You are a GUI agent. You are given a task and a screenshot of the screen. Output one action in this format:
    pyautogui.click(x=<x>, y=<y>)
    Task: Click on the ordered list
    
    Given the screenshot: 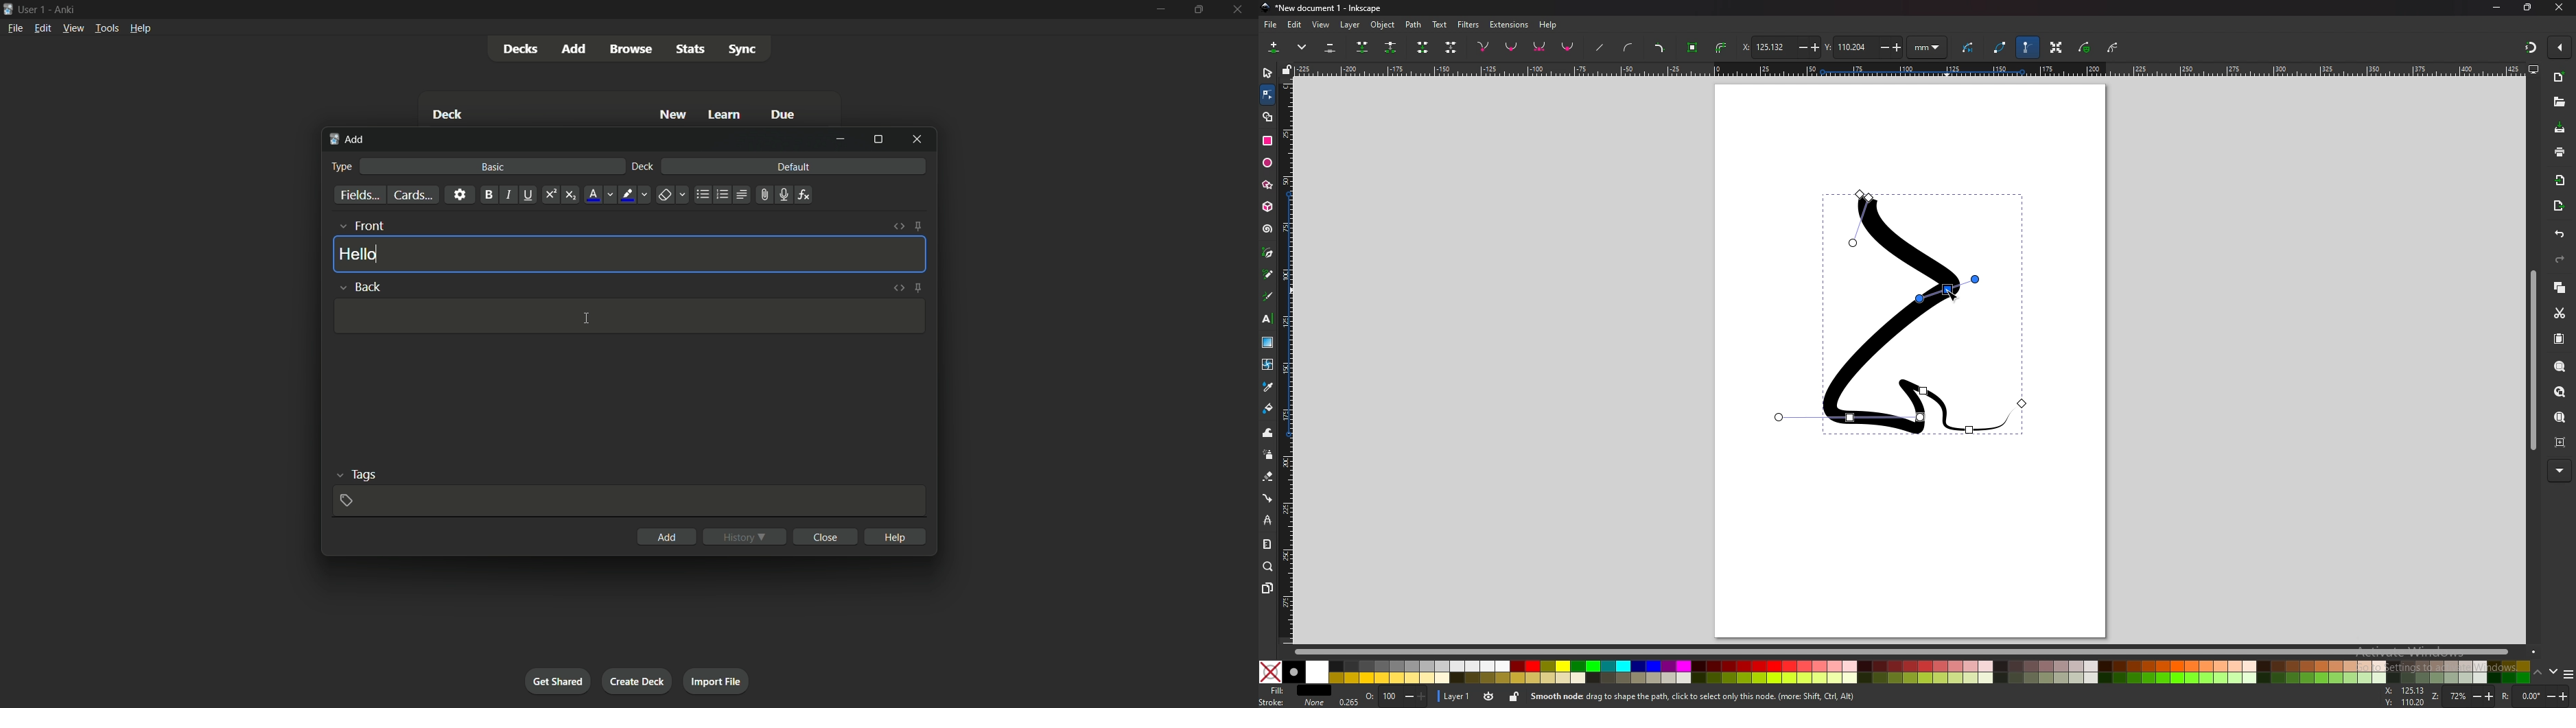 What is the action you would take?
    pyautogui.click(x=723, y=194)
    